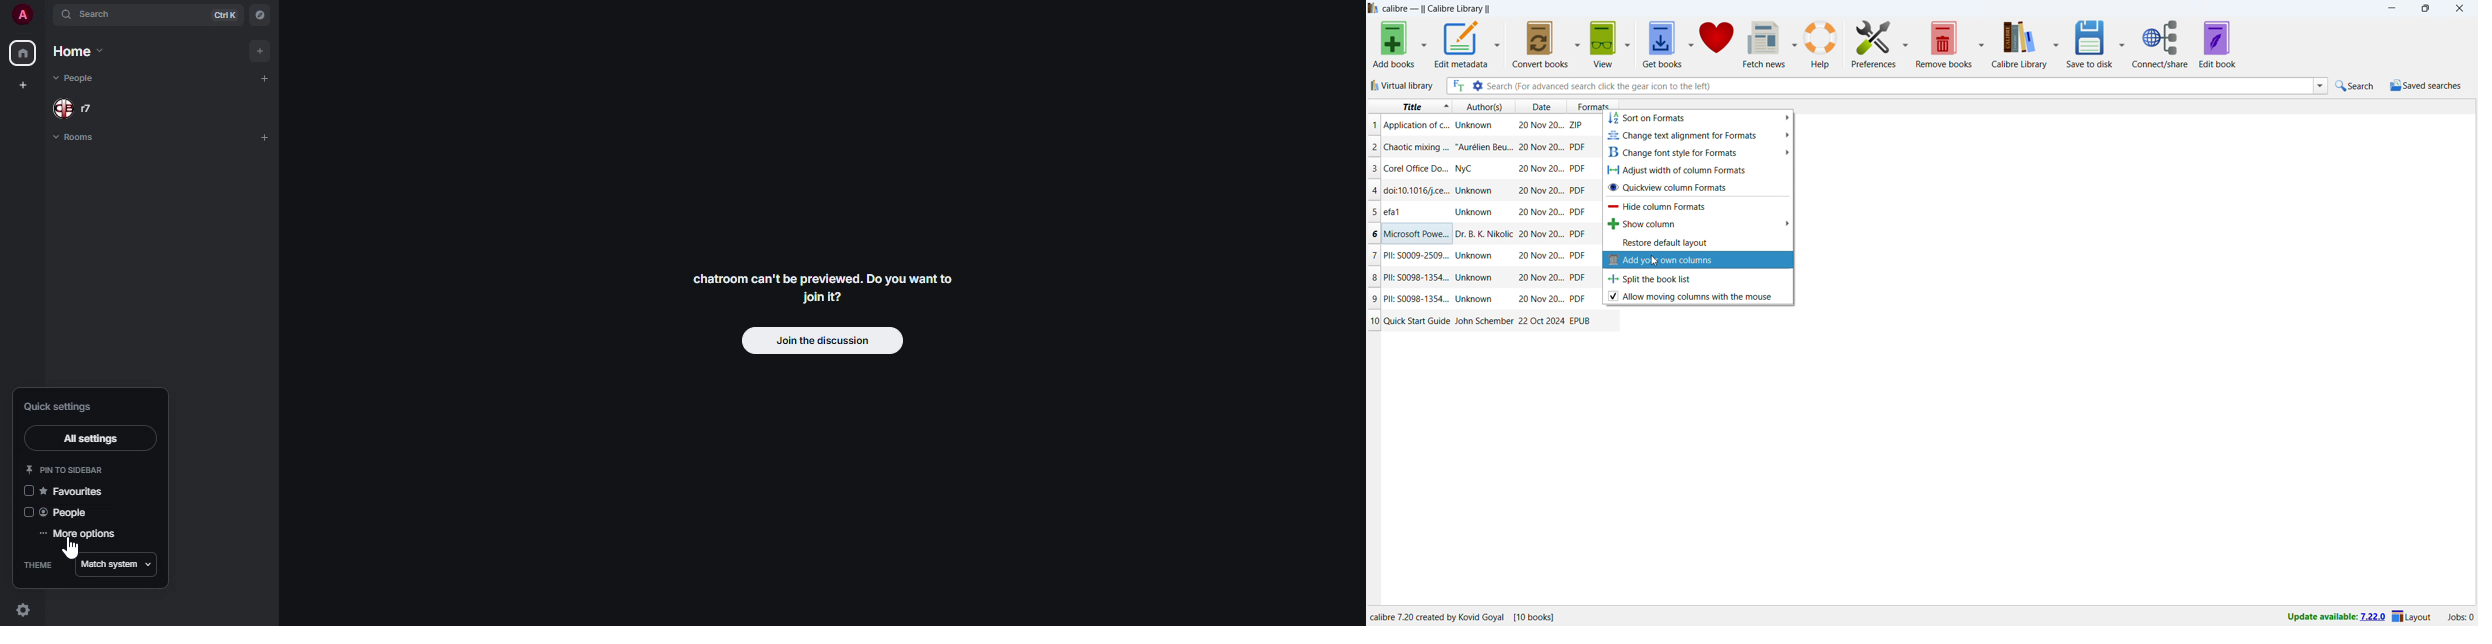 This screenshot has width=2492, height=644. Describe the element at coordinates (1628, 43) in the screenshot. I see `view options` at that location.